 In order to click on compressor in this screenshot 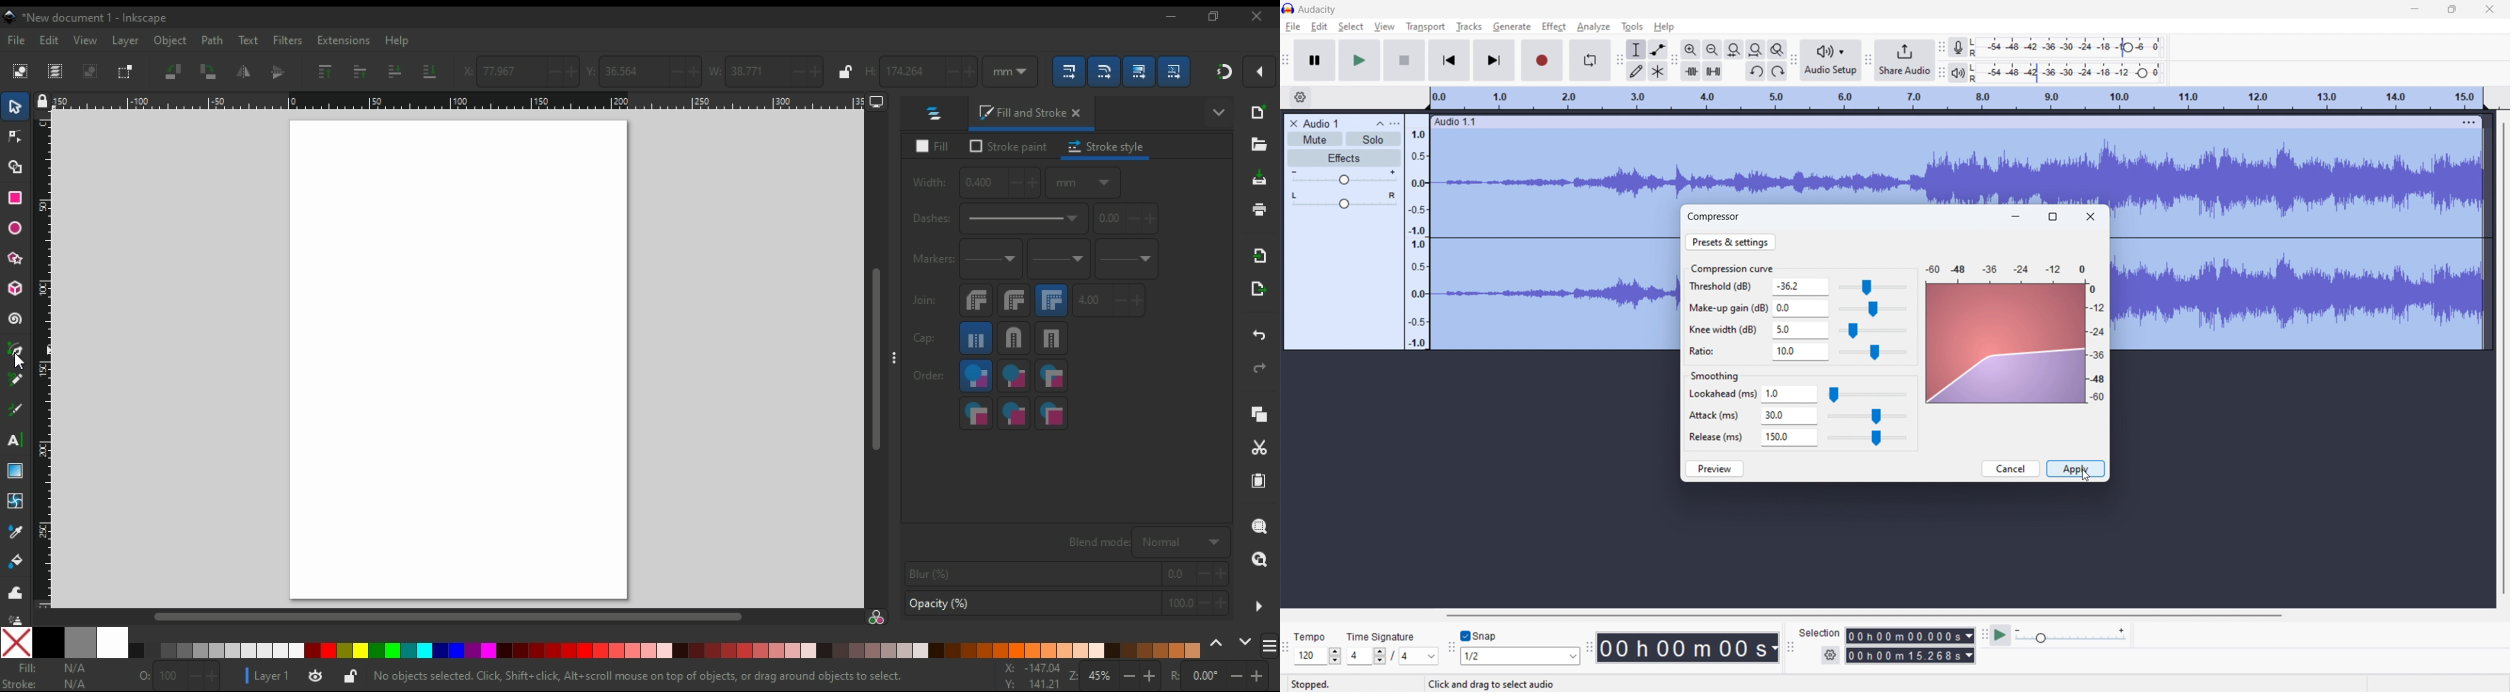, I will do `click(1714, 216)`.